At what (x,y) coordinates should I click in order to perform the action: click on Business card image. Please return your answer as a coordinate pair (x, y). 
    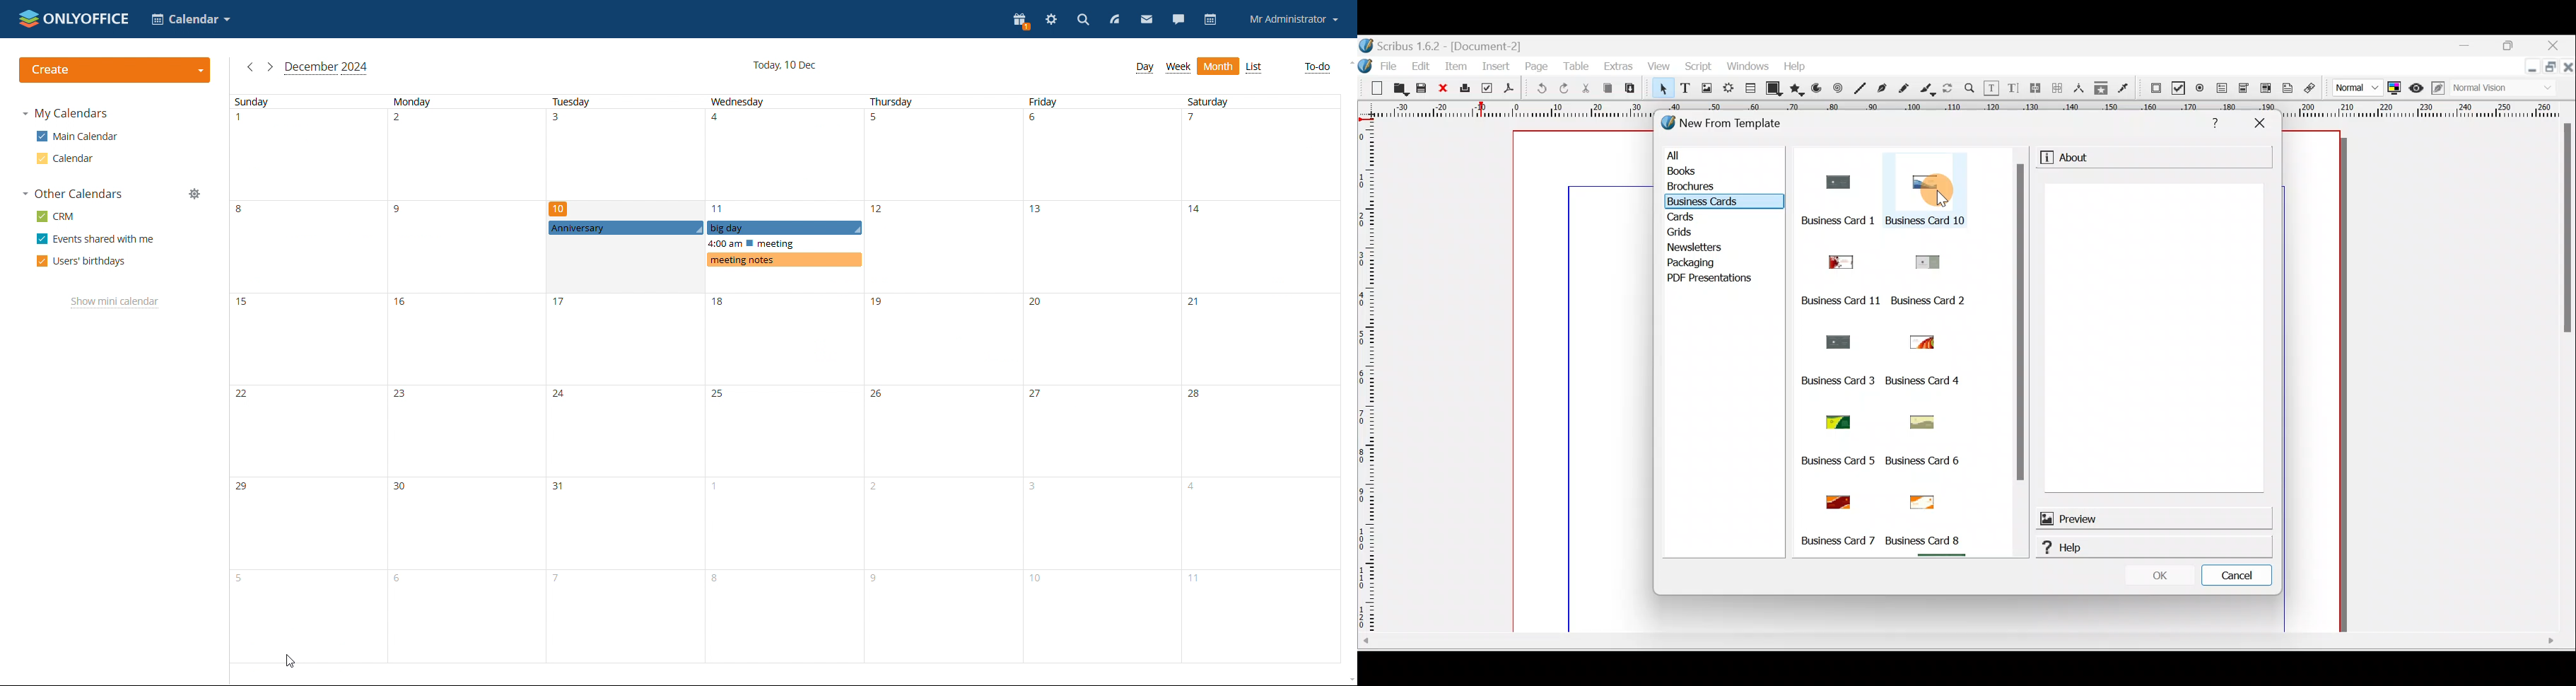
    Looking at the image, I should click on (1833, 419).